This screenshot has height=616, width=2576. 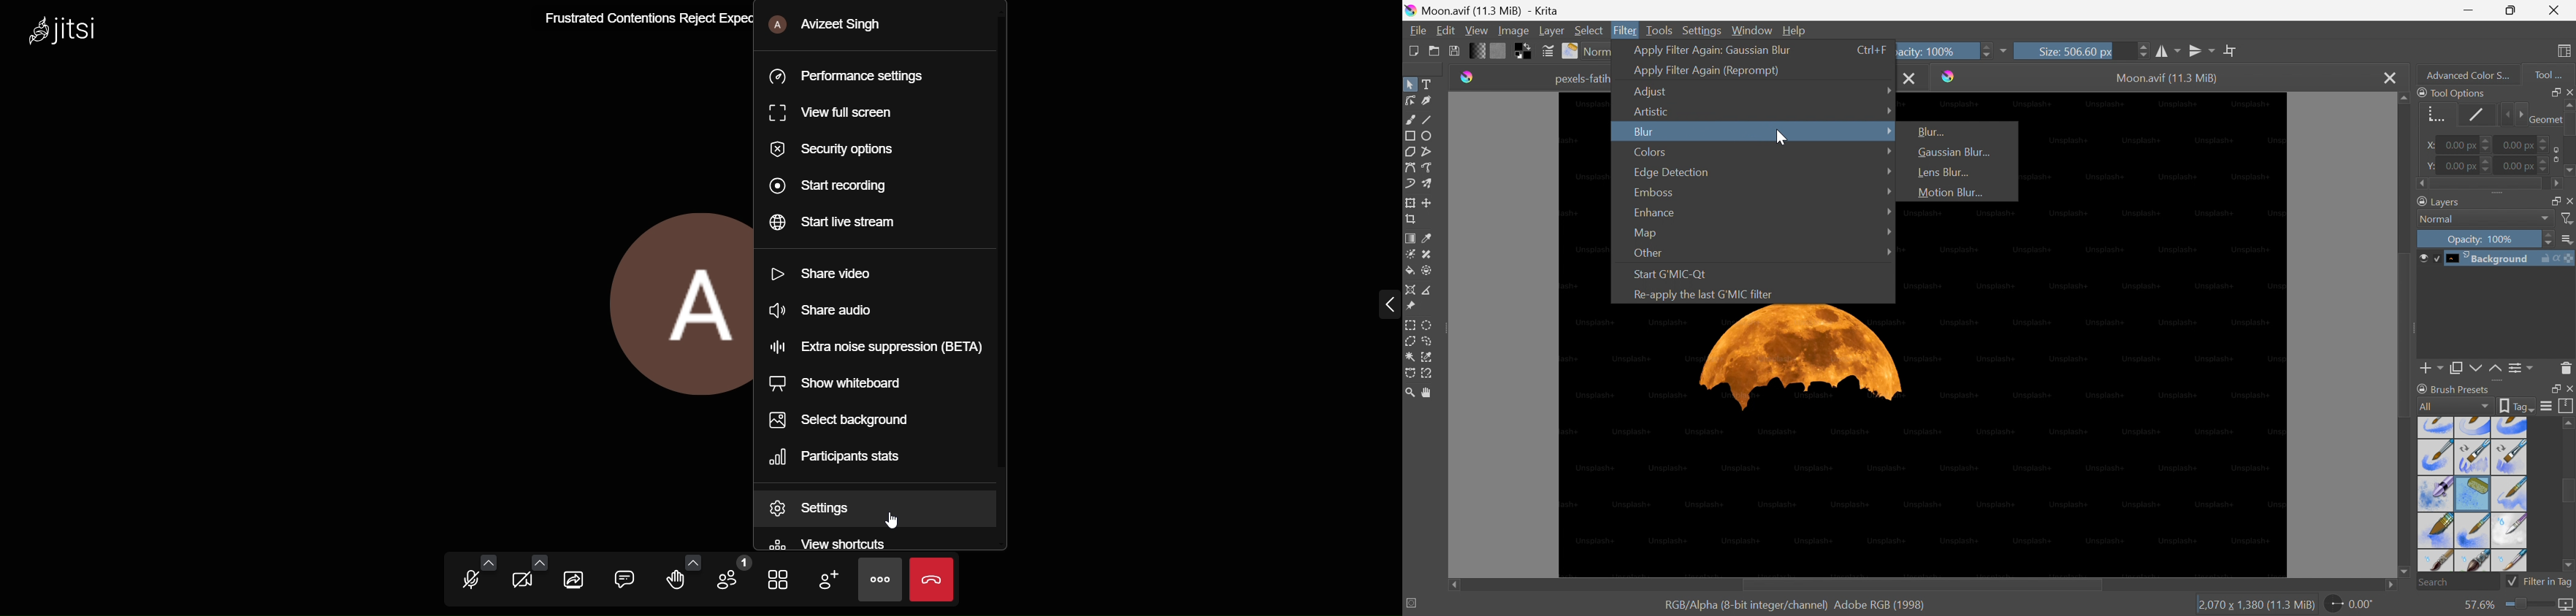 What do you see at coordinates (1890, 132) in the screenshot?
I see `Drop Down` at bounding box center [1890, 132].